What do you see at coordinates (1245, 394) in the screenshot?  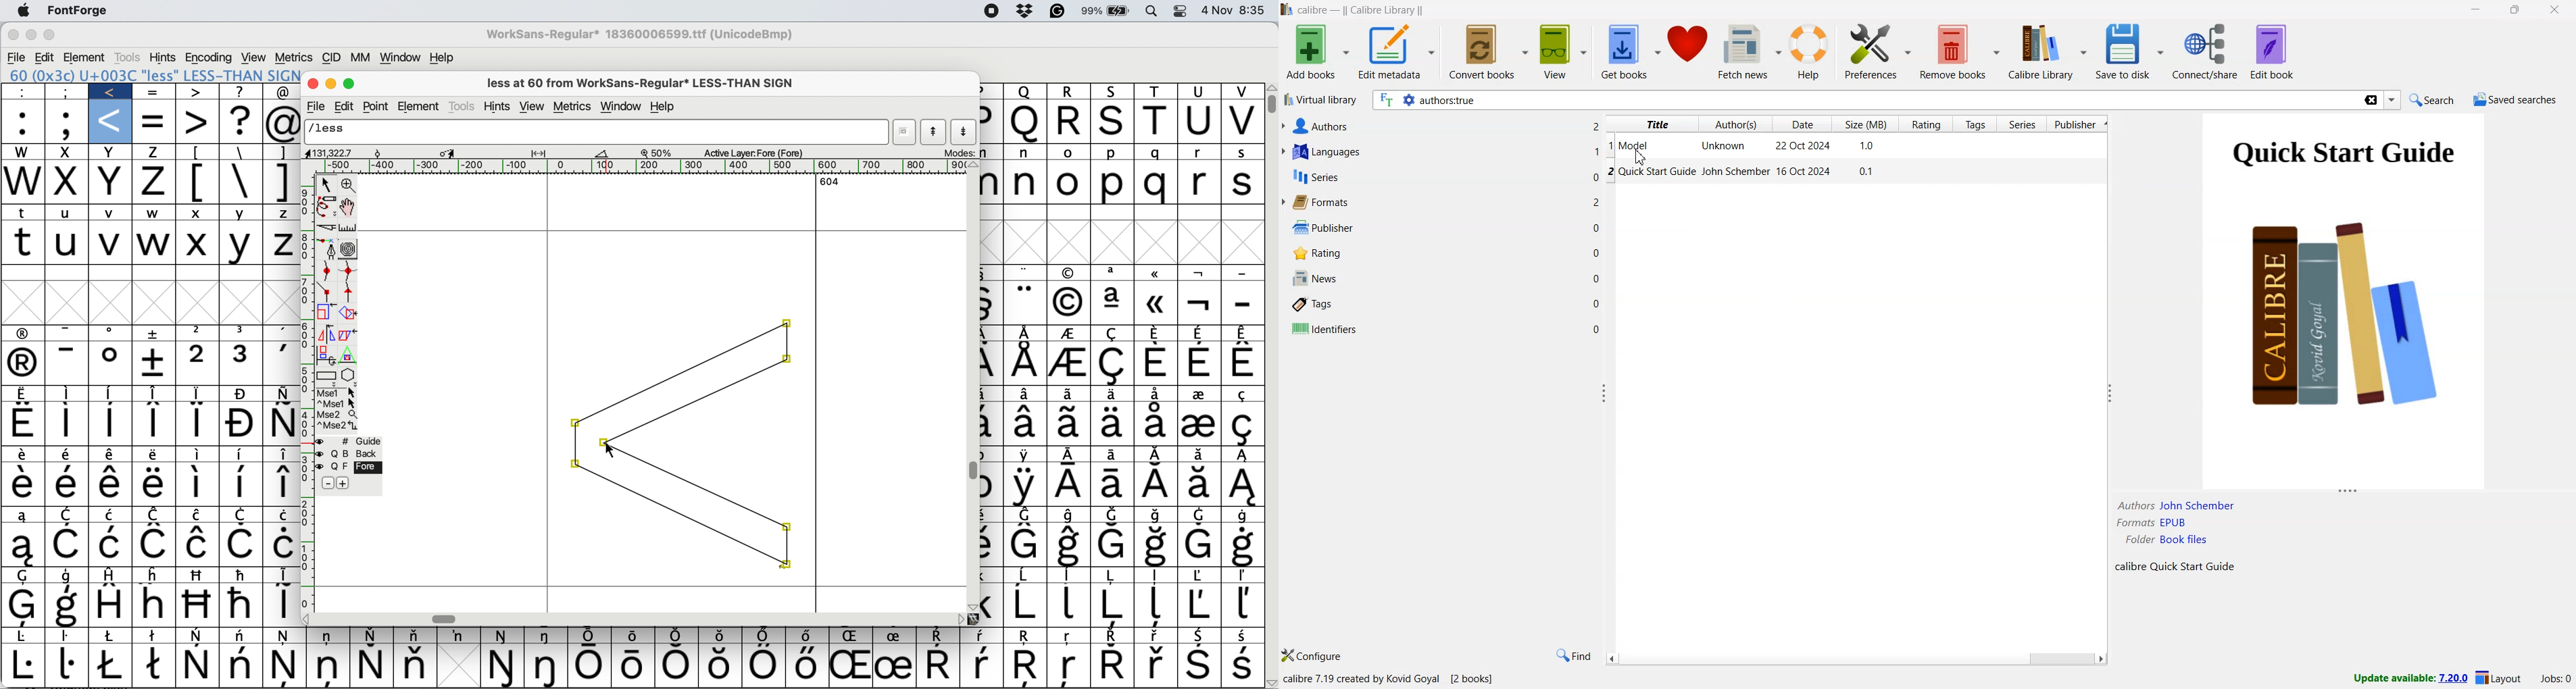 I see `Symbol` at bounding box center [1245, 394].